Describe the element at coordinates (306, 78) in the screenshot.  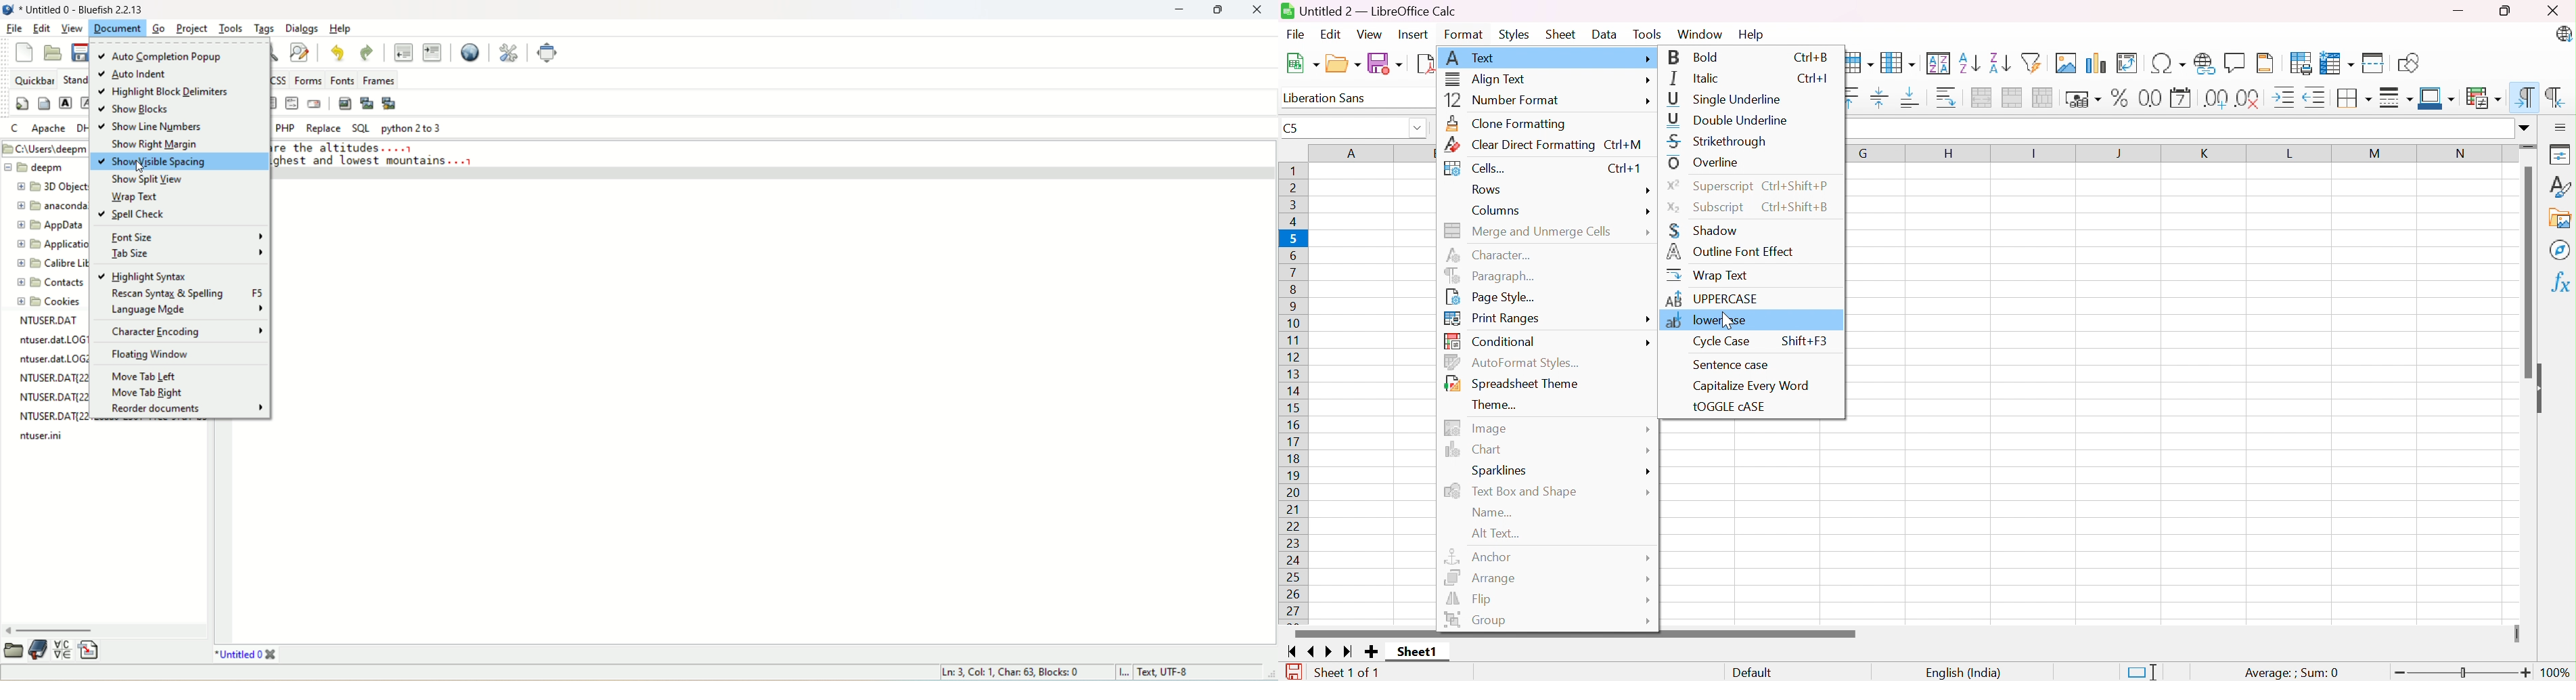
I see `forms` at that location.